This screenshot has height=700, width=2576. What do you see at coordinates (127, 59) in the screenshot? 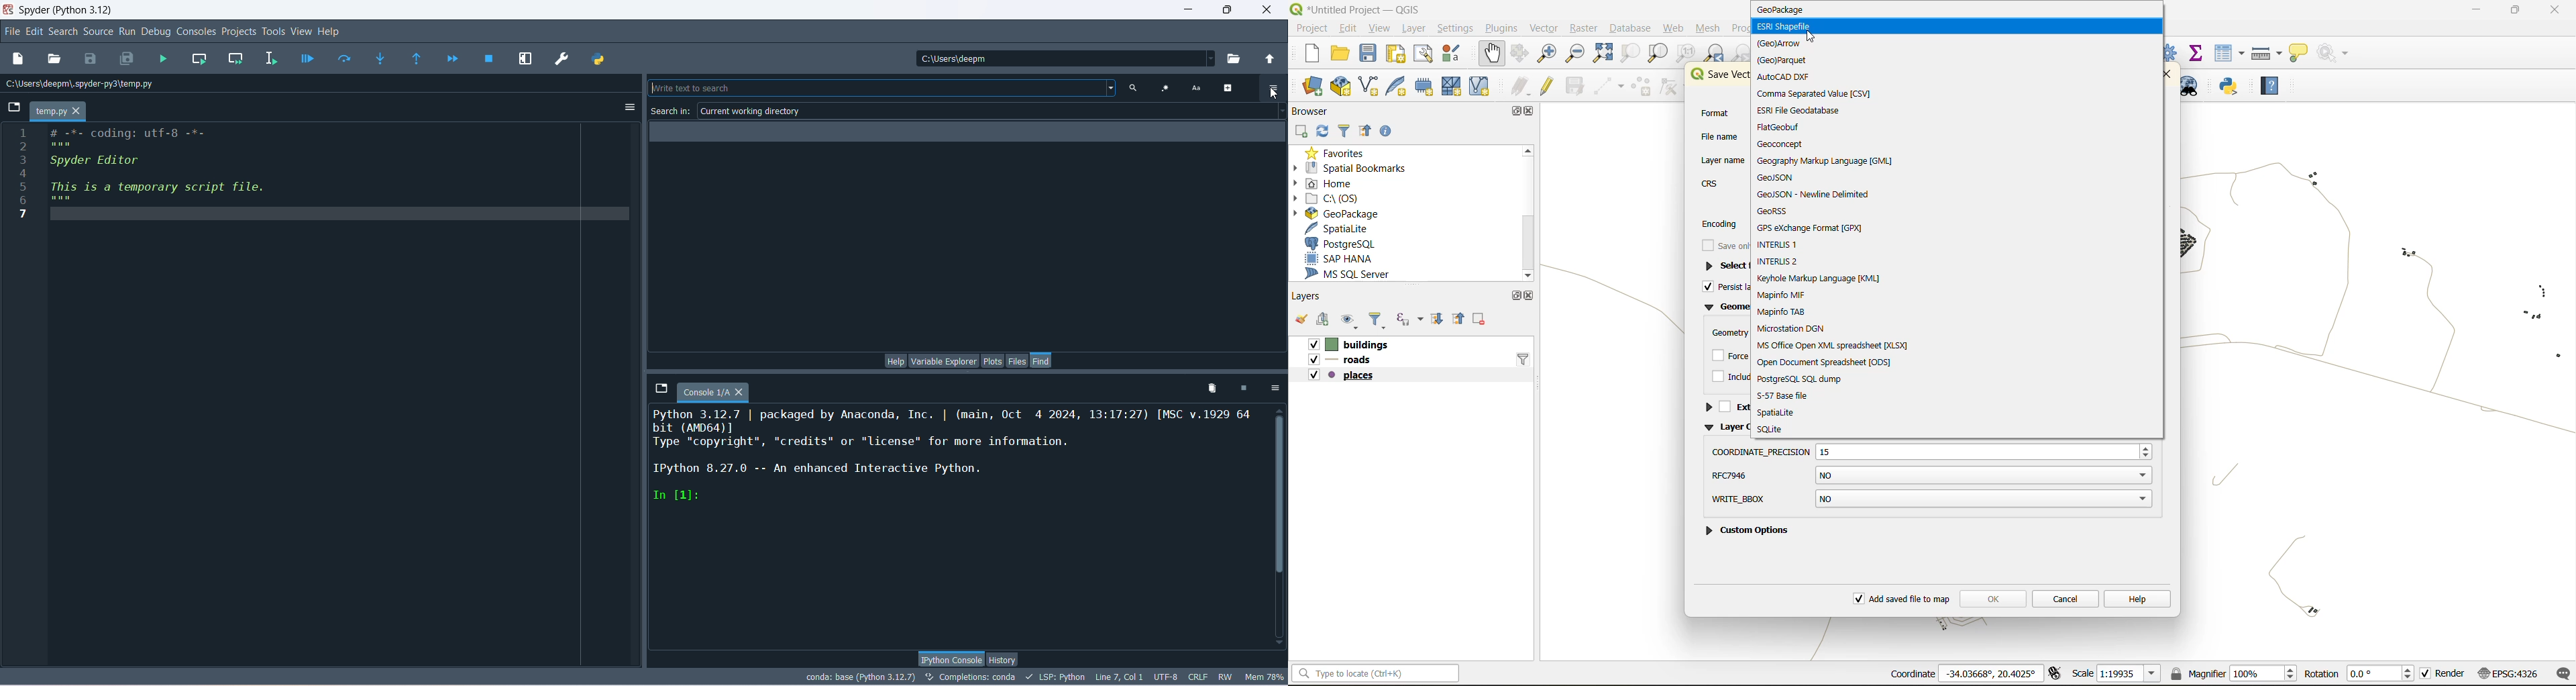
I see `save all files` at bounding box center [127, 59].